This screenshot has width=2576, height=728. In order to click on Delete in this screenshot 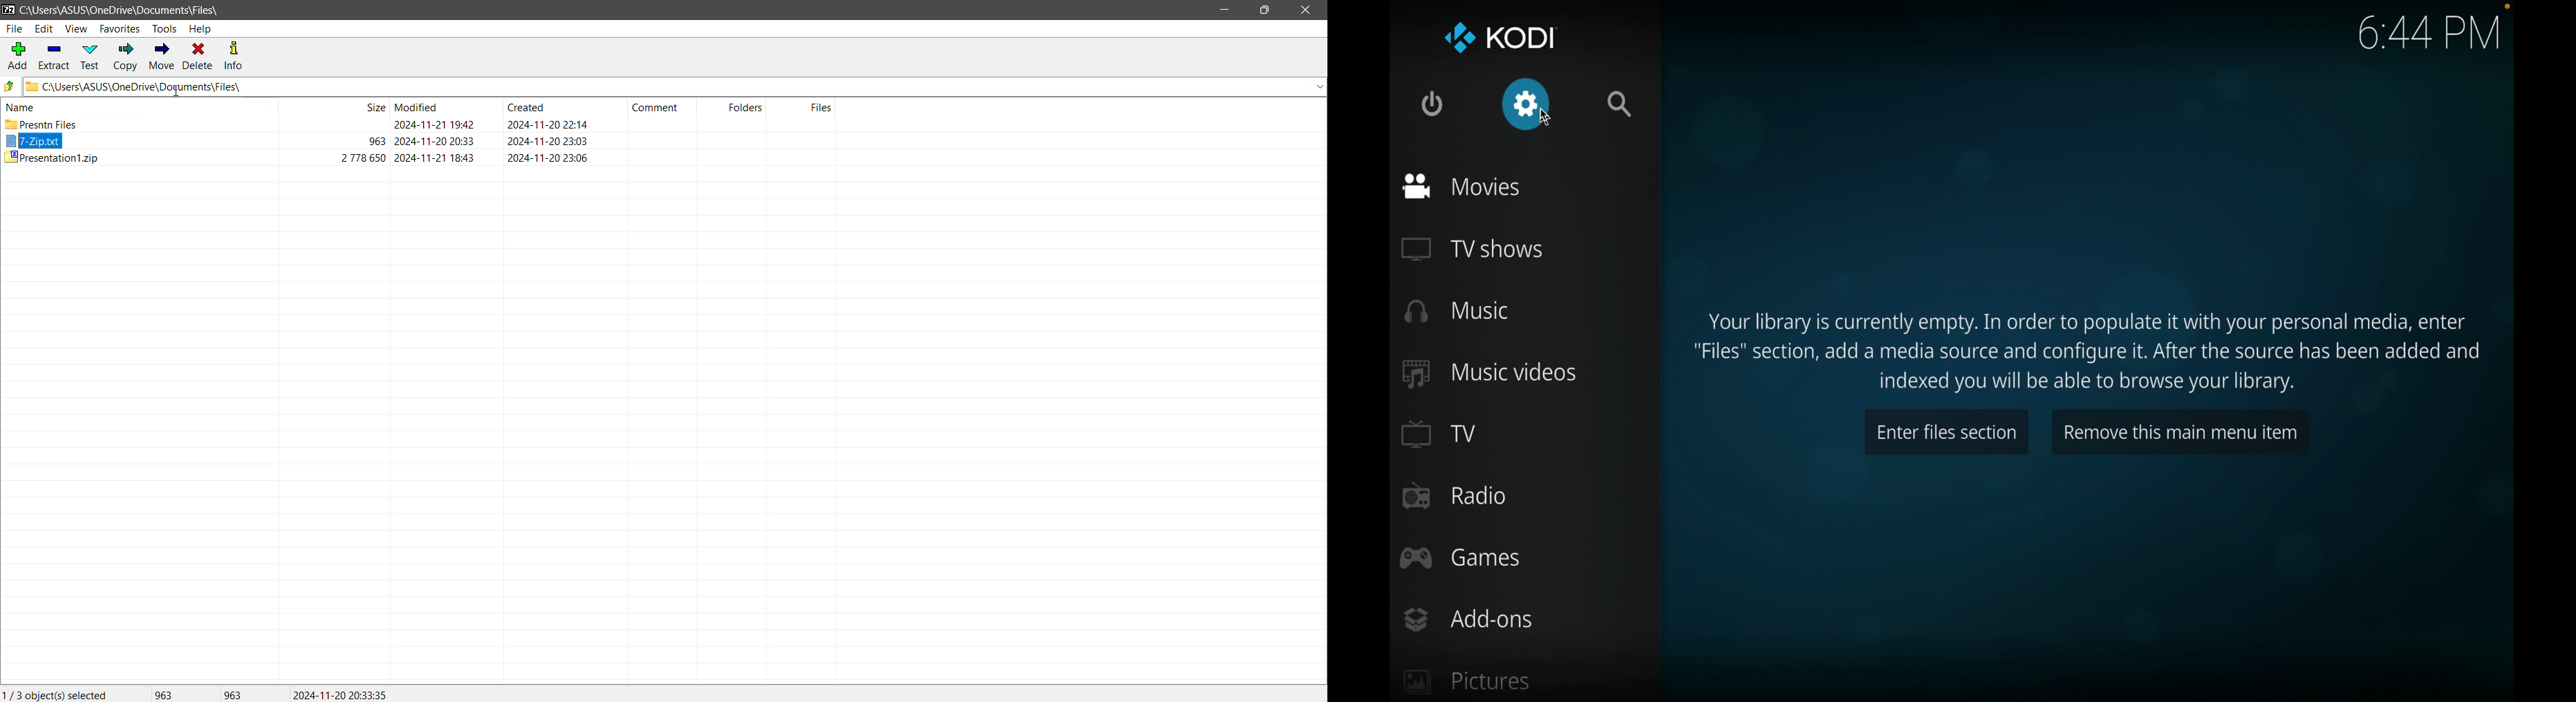, I will do `click(199, 56)`.